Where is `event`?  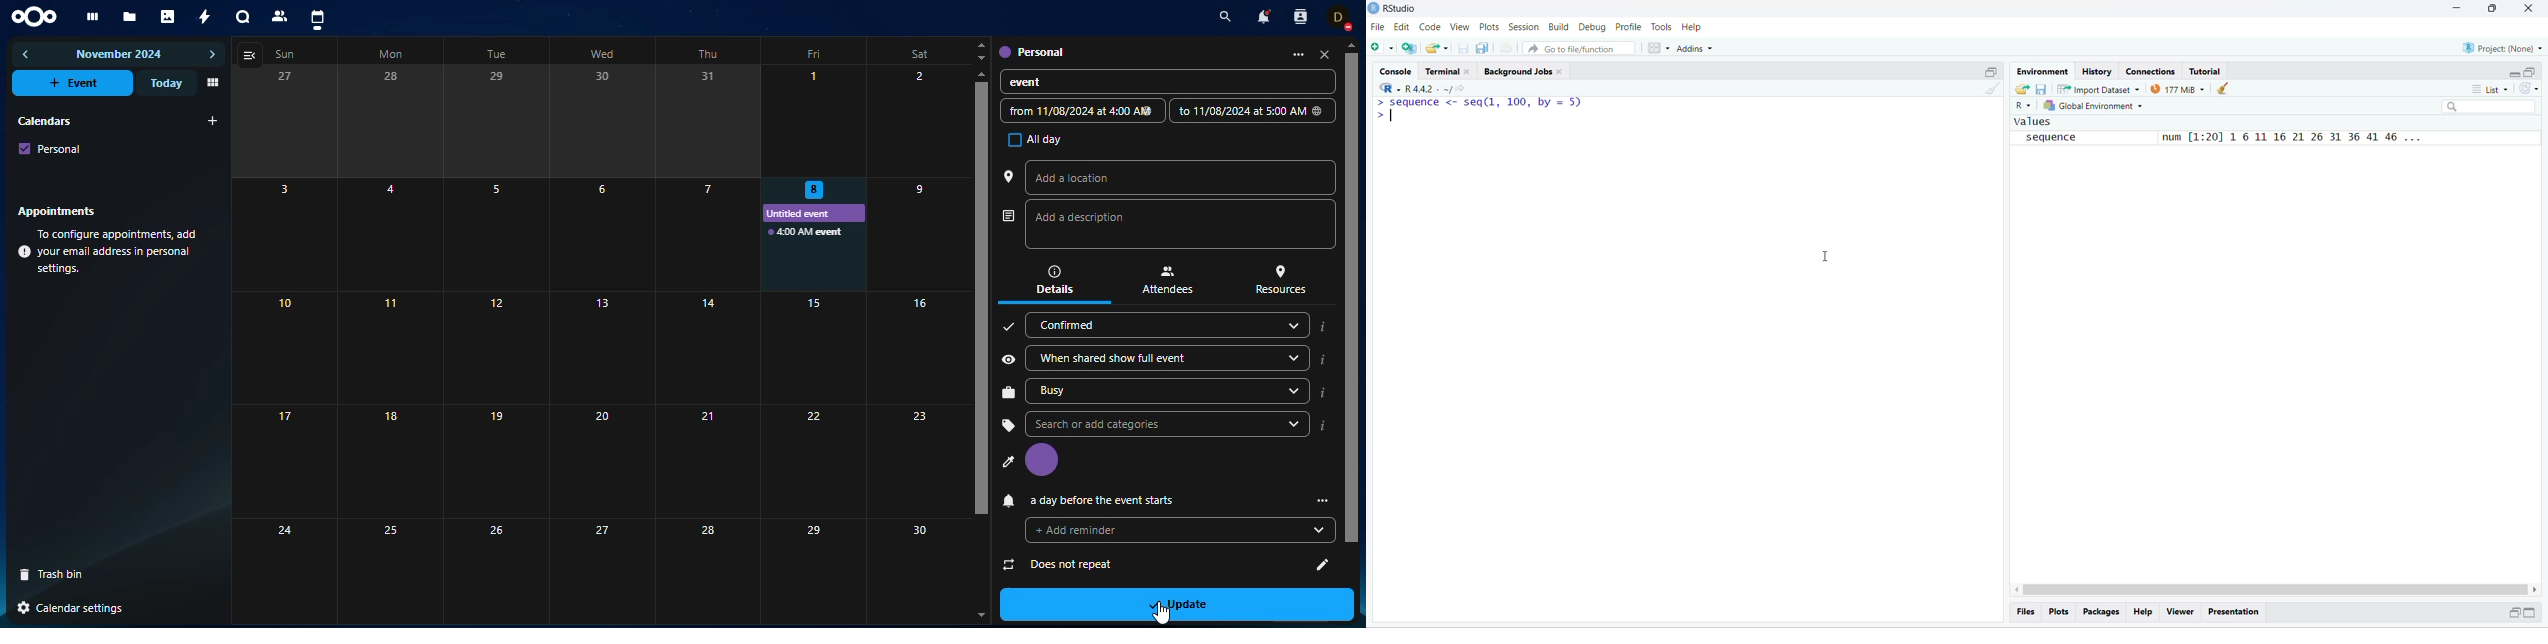 event is located at coordinates (1045, 83).